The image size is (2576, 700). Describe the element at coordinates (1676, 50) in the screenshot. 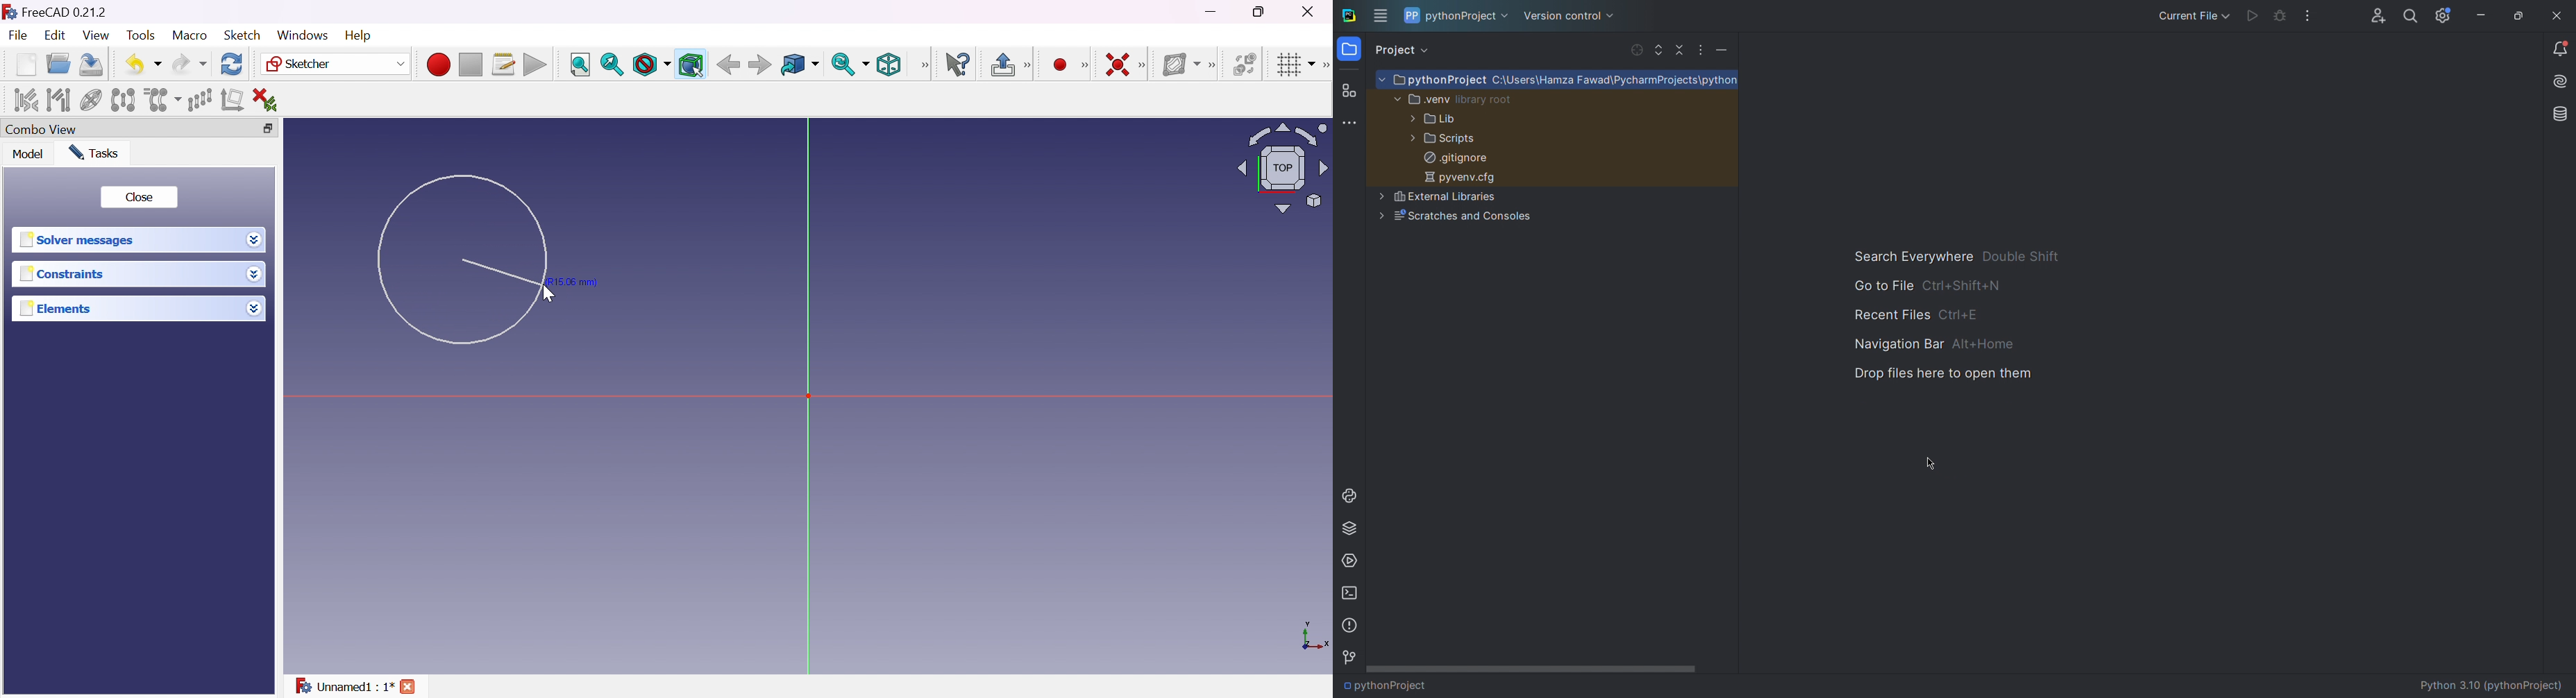

I see `collapse` at that location.